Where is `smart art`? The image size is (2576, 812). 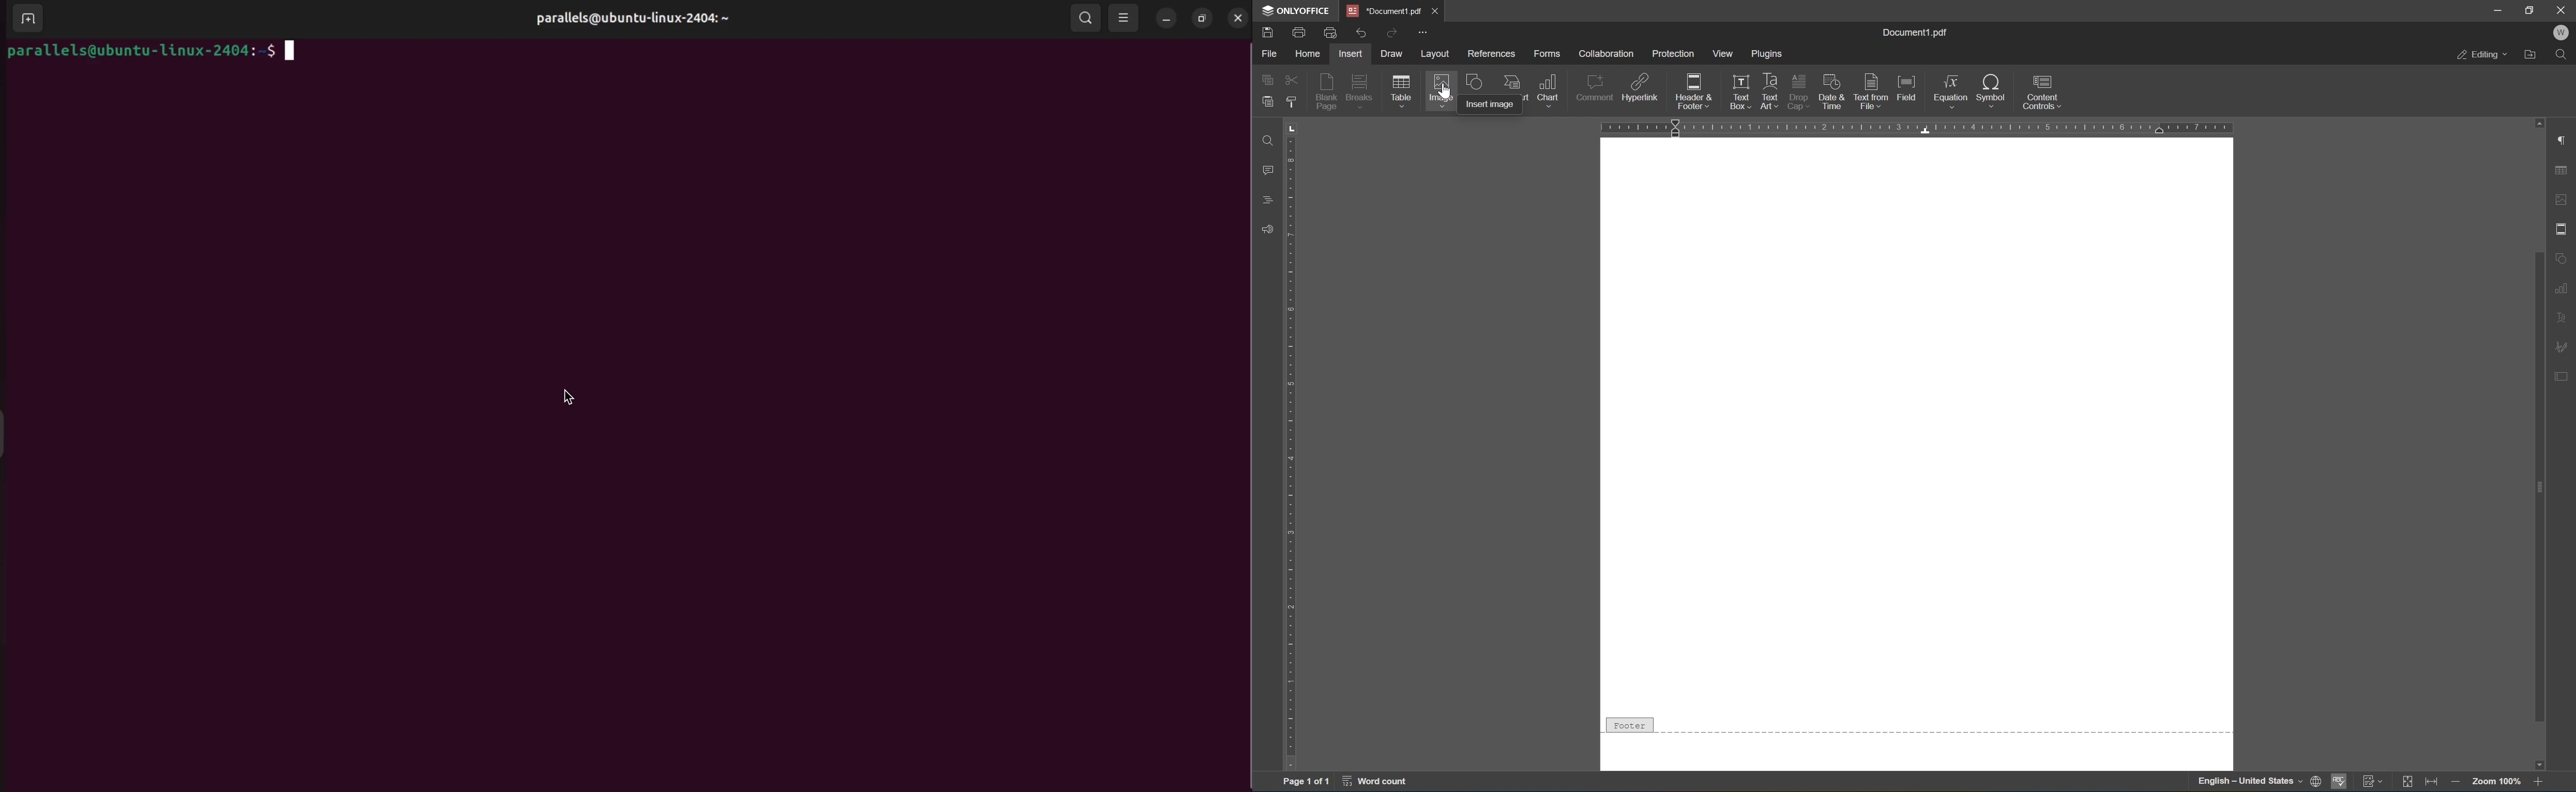
smart art is located at coordinates (1510, 83).